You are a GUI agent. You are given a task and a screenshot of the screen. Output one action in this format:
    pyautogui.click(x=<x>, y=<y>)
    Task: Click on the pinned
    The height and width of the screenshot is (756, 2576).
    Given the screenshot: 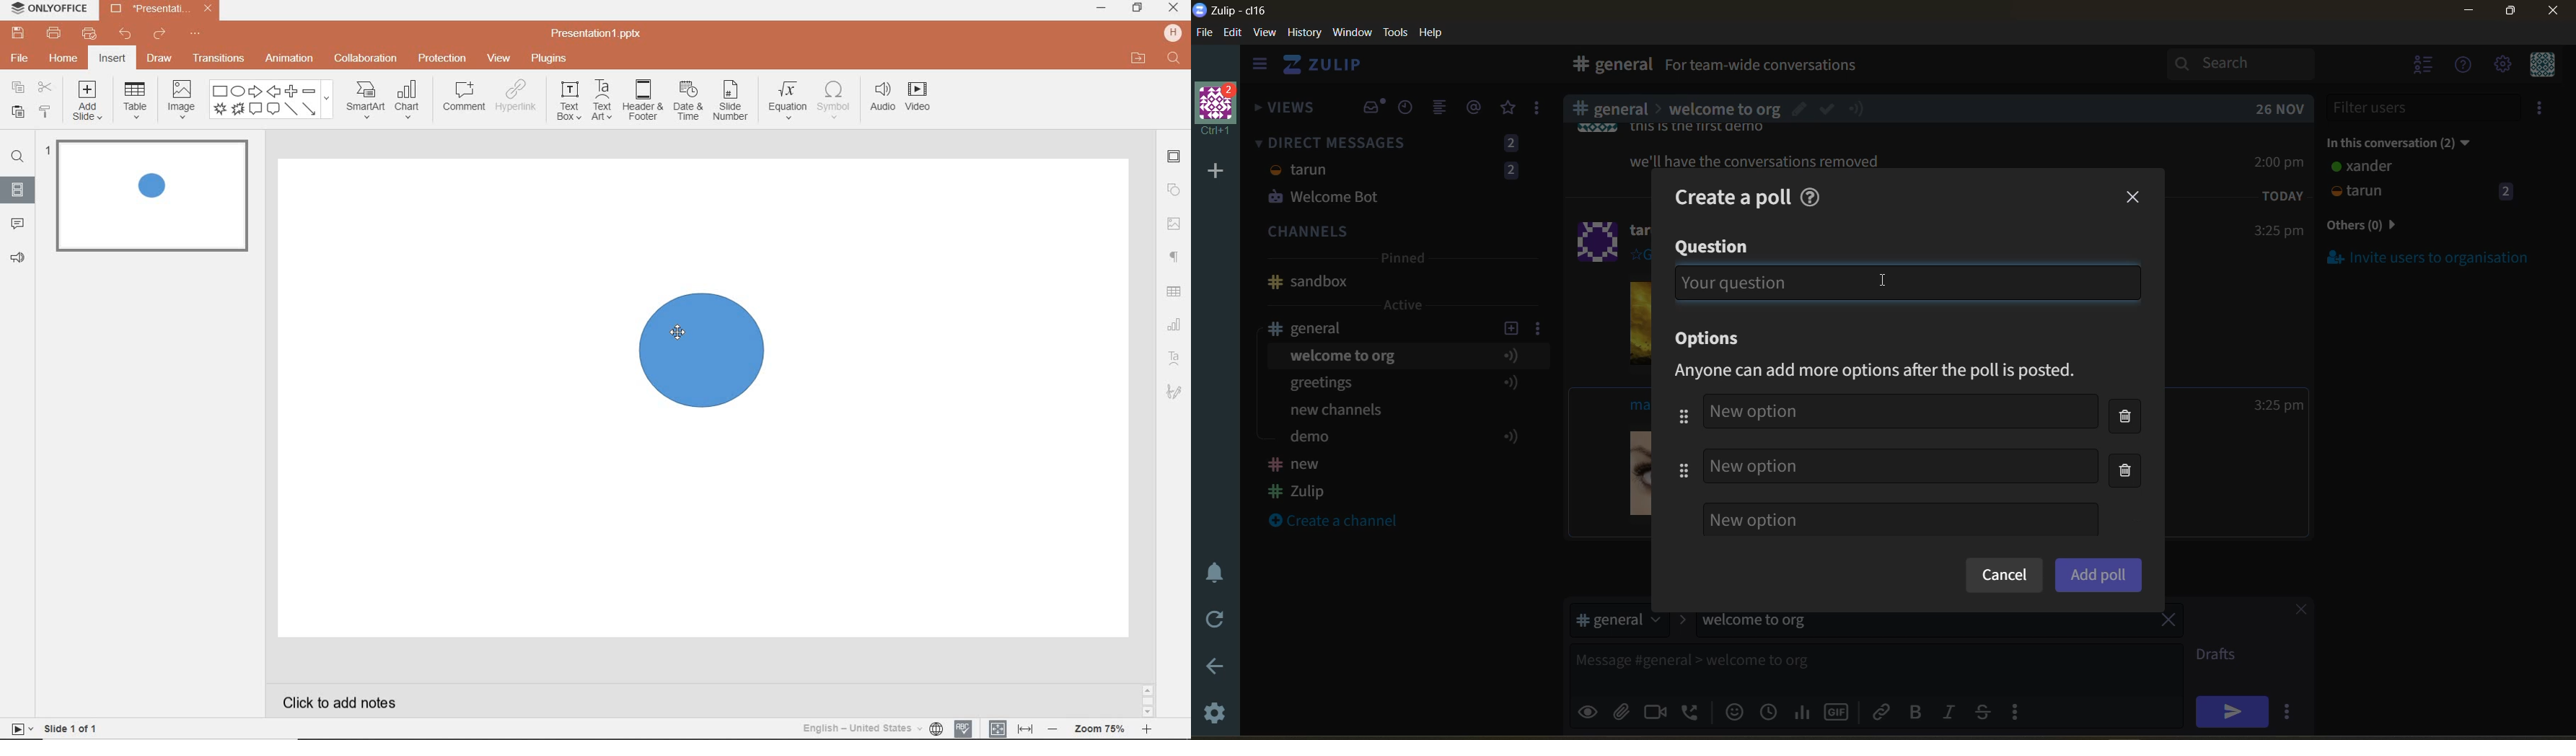 What is the action you would take?
    pyautogui.click(x=1402, y=260)
    